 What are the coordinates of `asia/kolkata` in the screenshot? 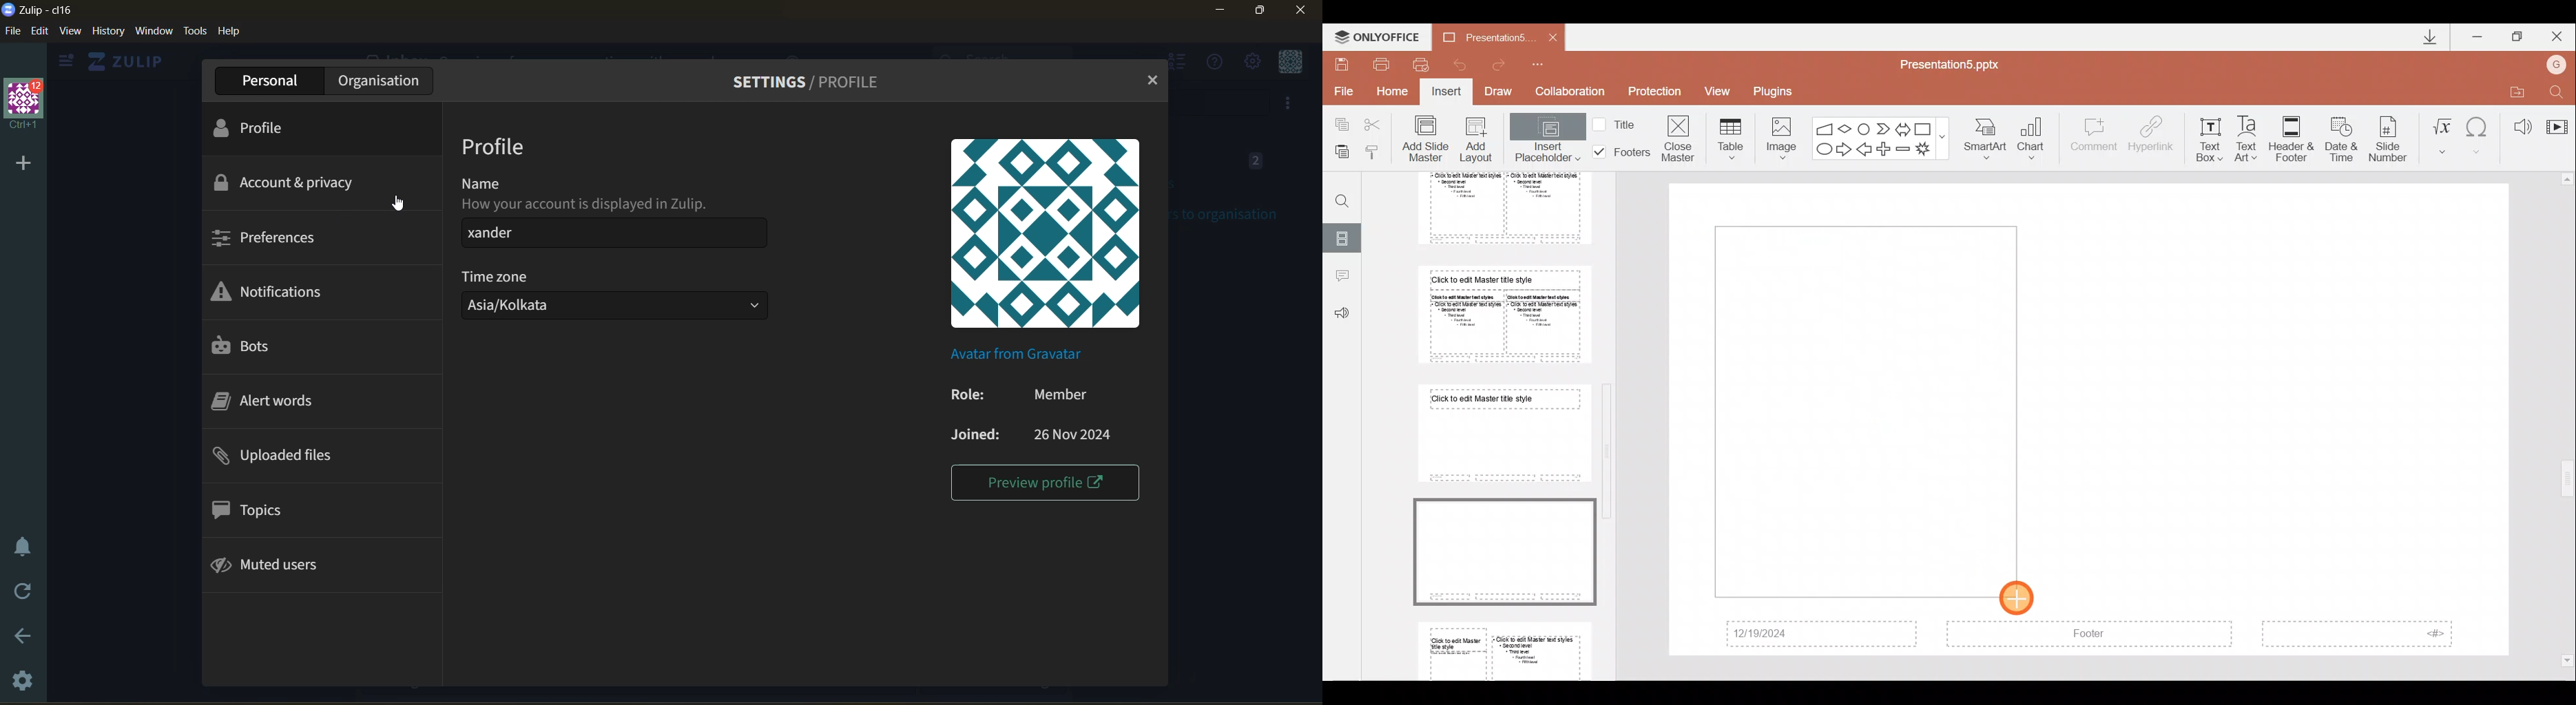 It's located at (621, 304).